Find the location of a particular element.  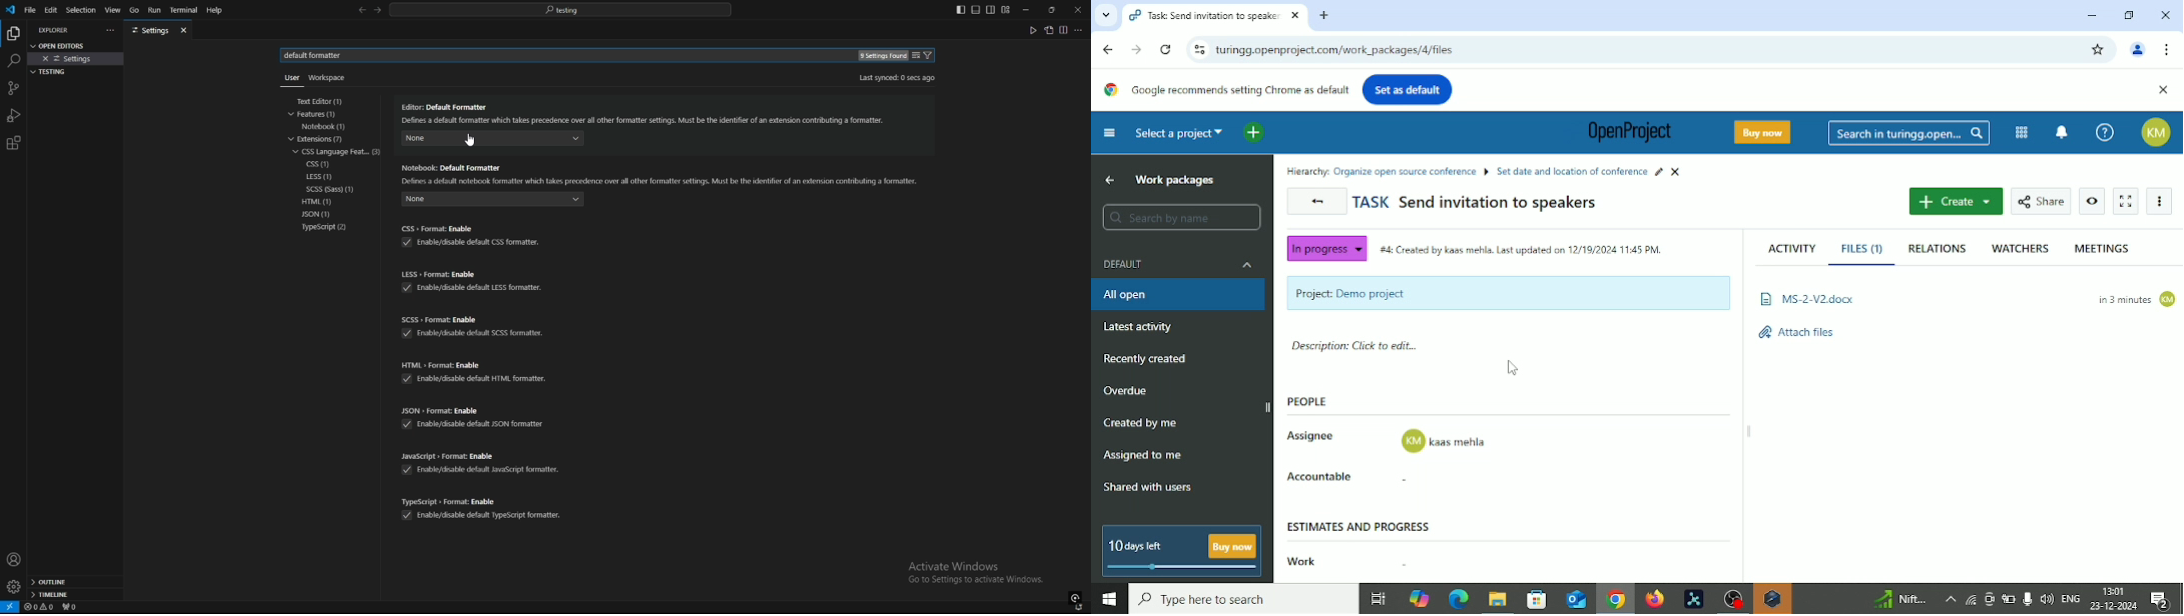

Firefox is located at coordinates (1654, 599).